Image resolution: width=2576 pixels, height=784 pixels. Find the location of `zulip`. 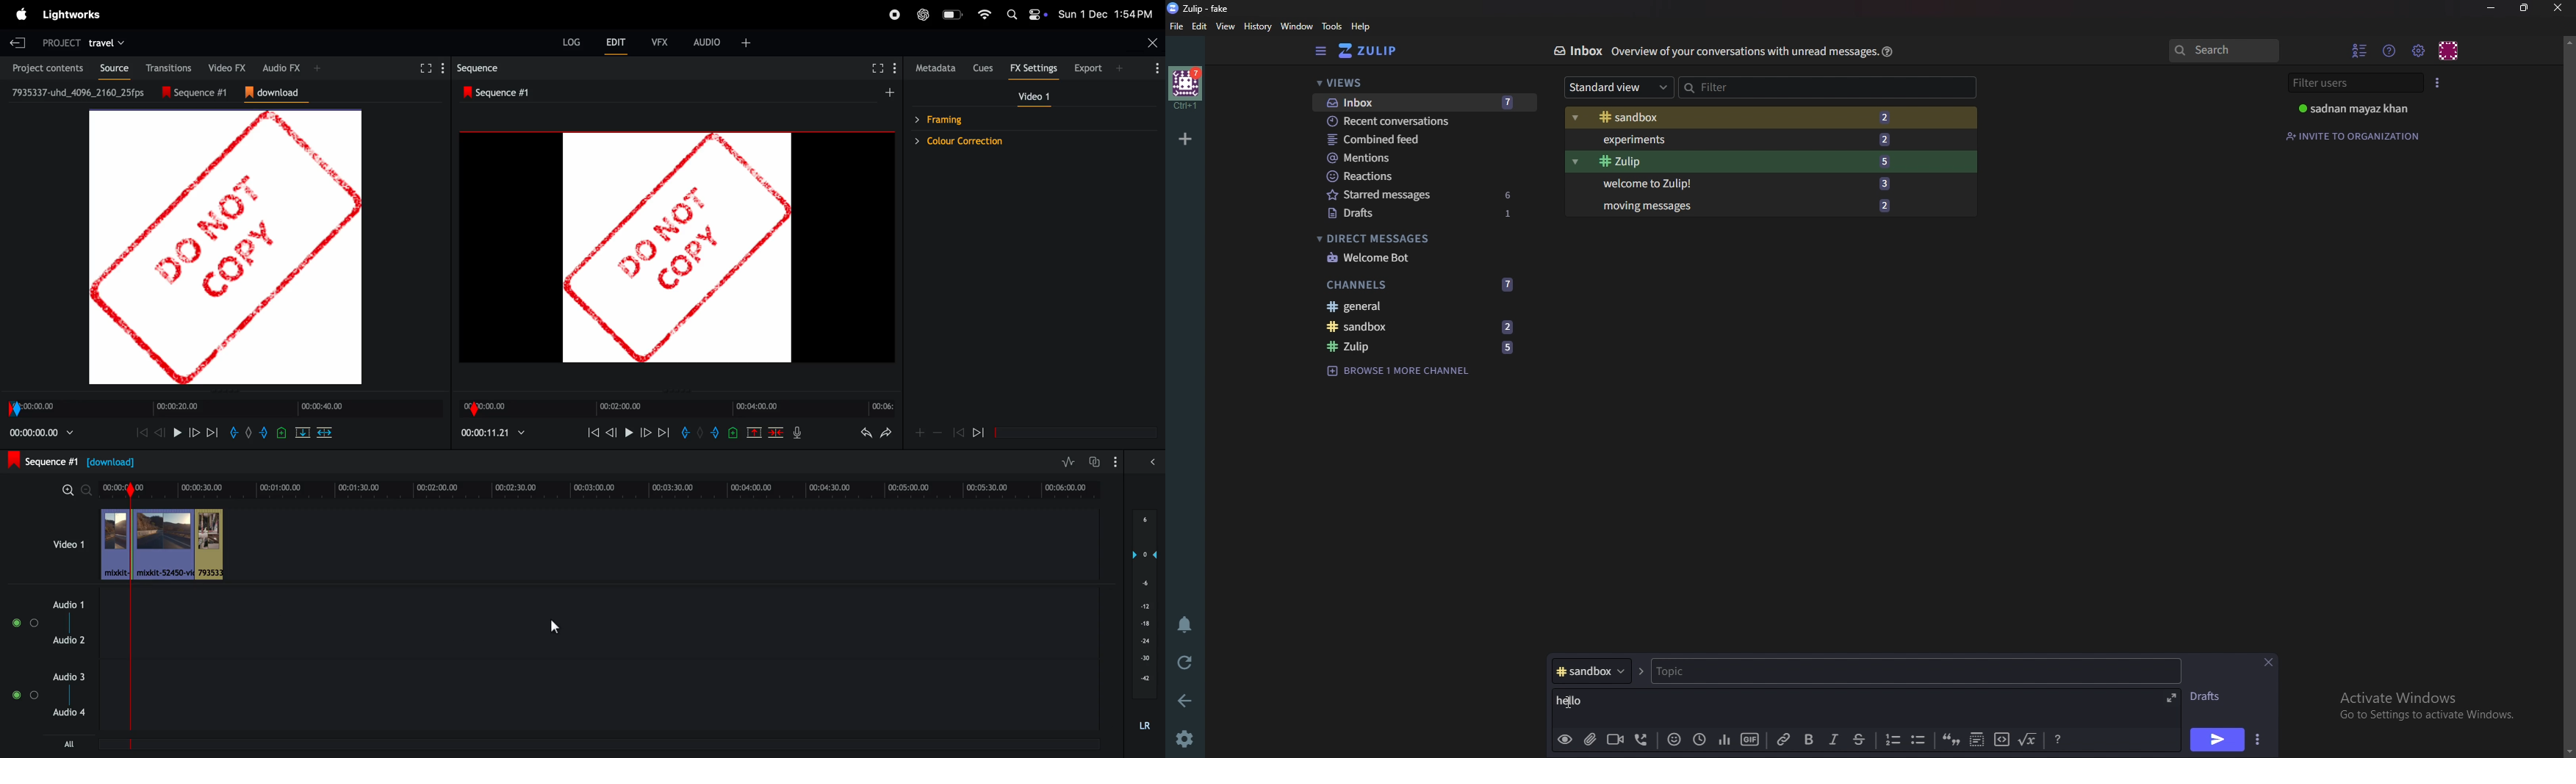

zulip is located at coordinates (1368, 50).